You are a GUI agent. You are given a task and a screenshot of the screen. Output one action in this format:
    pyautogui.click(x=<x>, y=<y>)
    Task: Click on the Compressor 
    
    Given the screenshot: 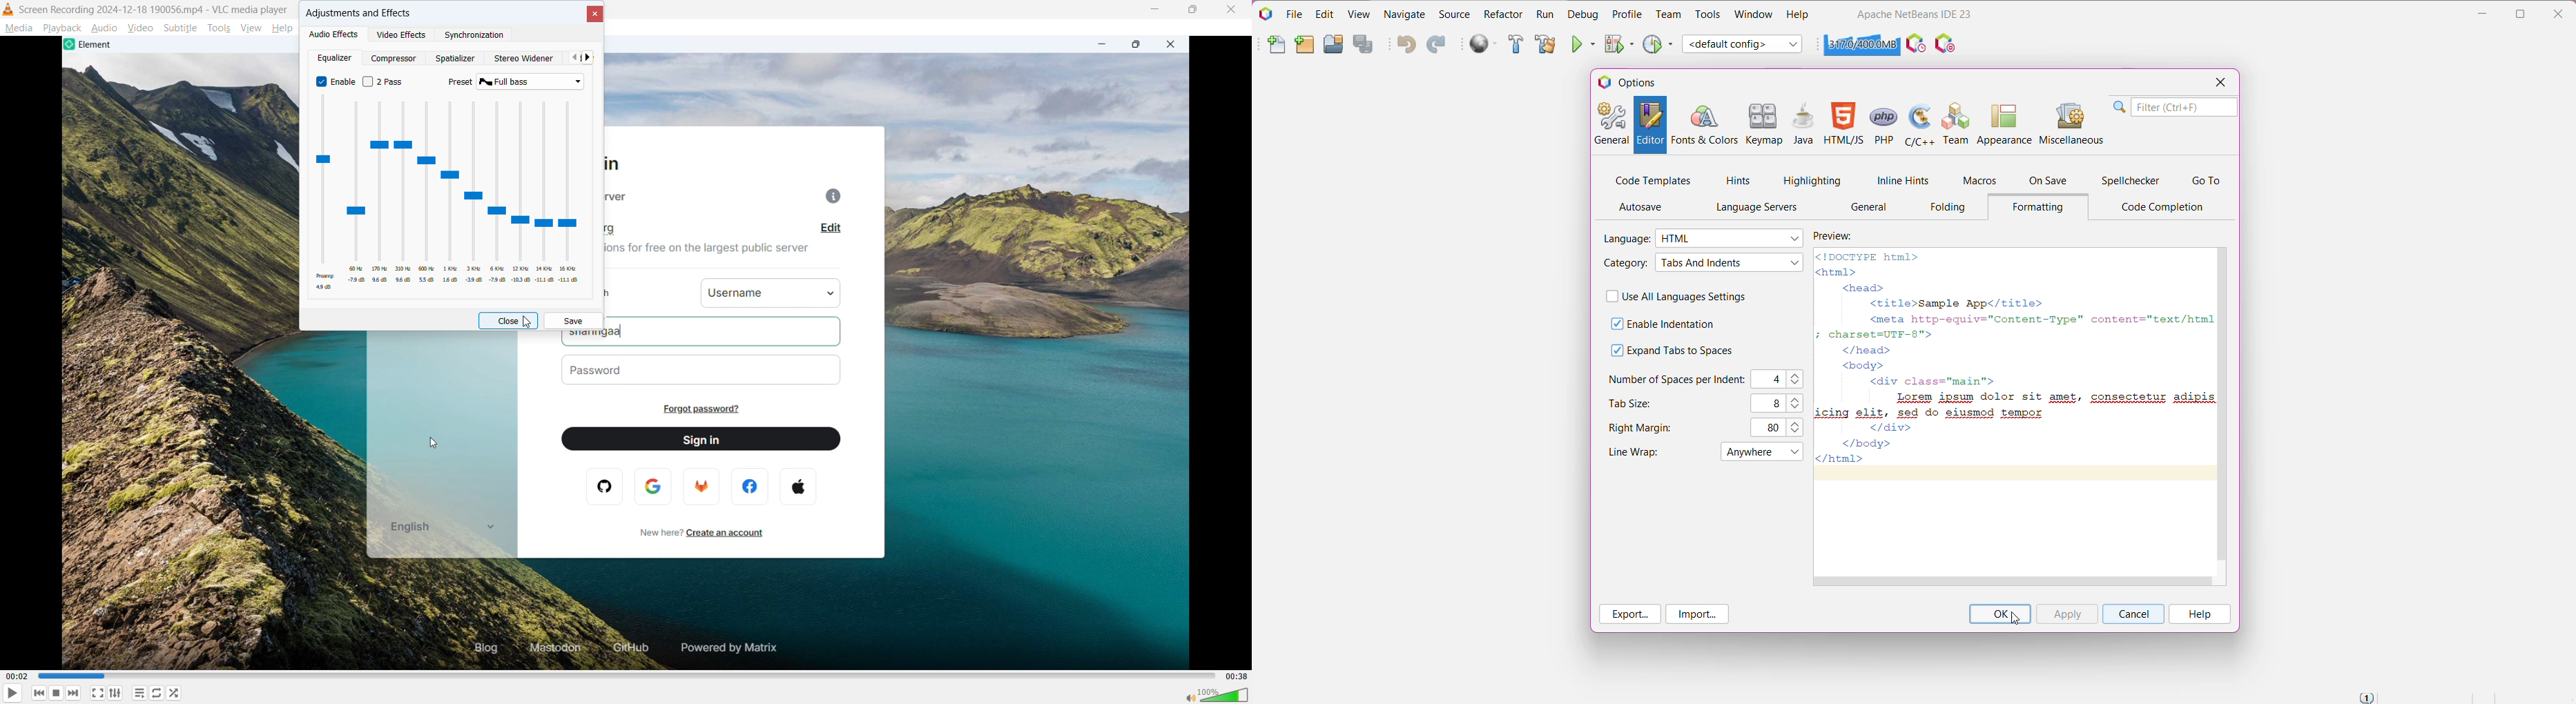 What is the action you would take?
    pyautogui.click(x=396, y=57)
    